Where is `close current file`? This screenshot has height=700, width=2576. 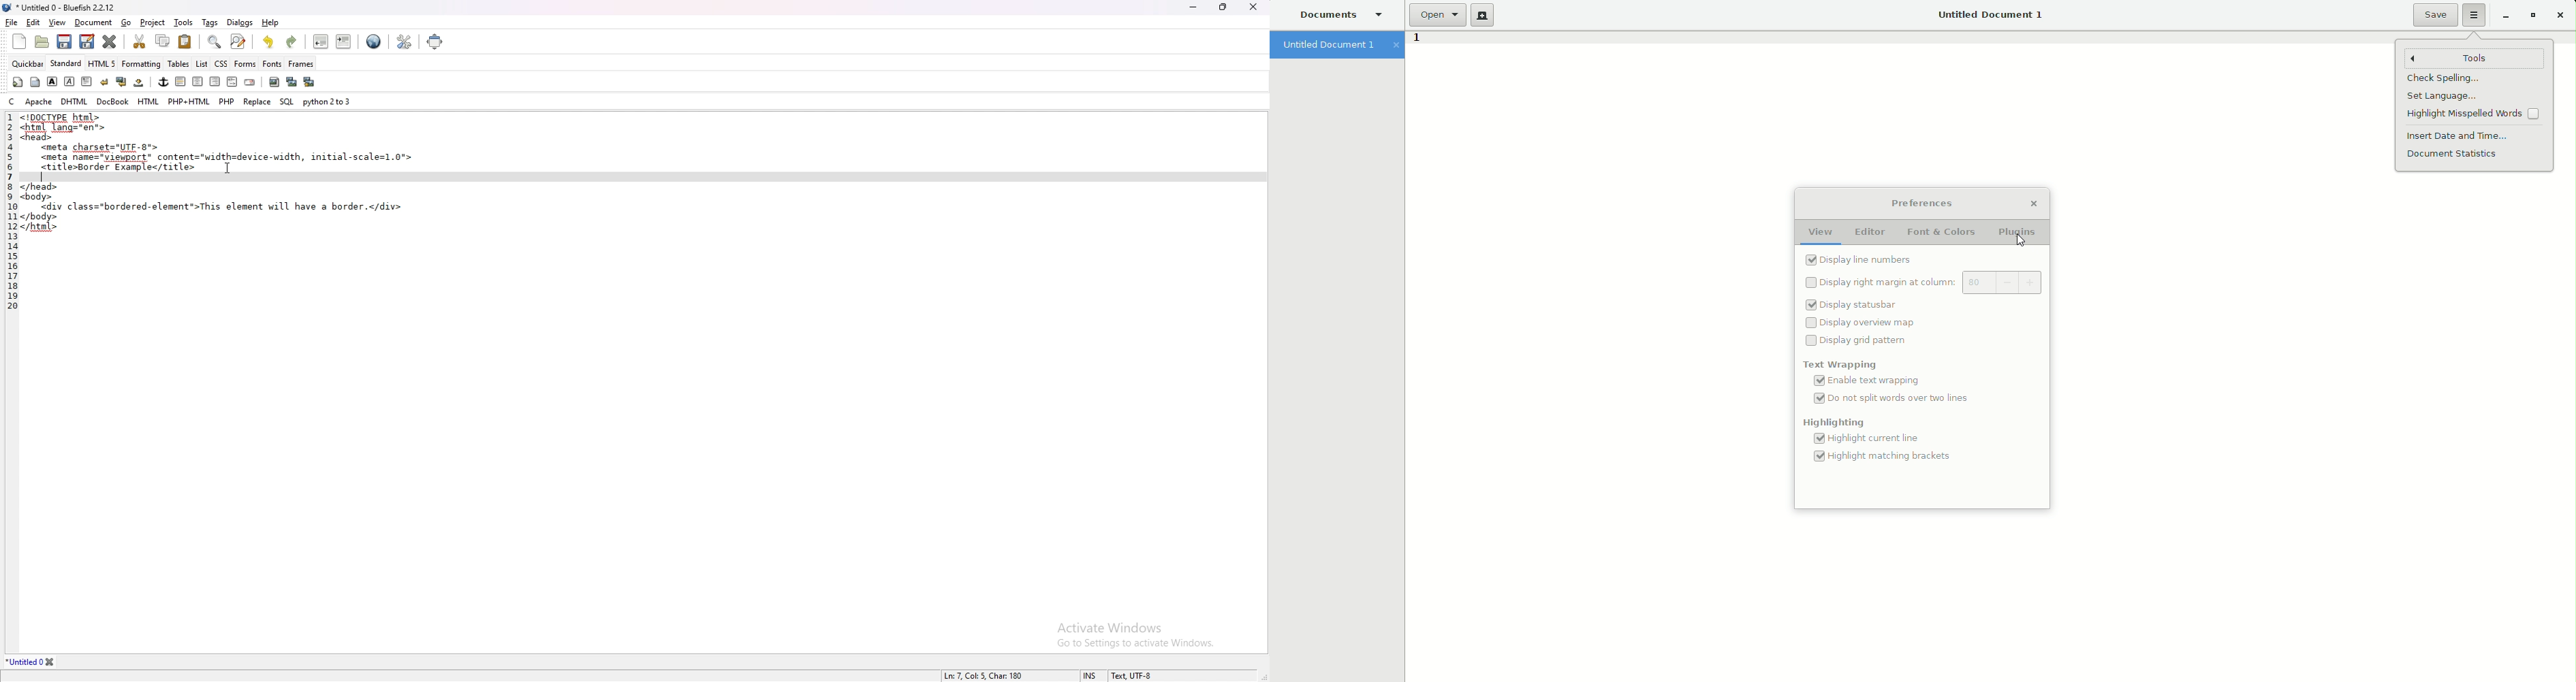 close current file is located at coordinates (109, 41).